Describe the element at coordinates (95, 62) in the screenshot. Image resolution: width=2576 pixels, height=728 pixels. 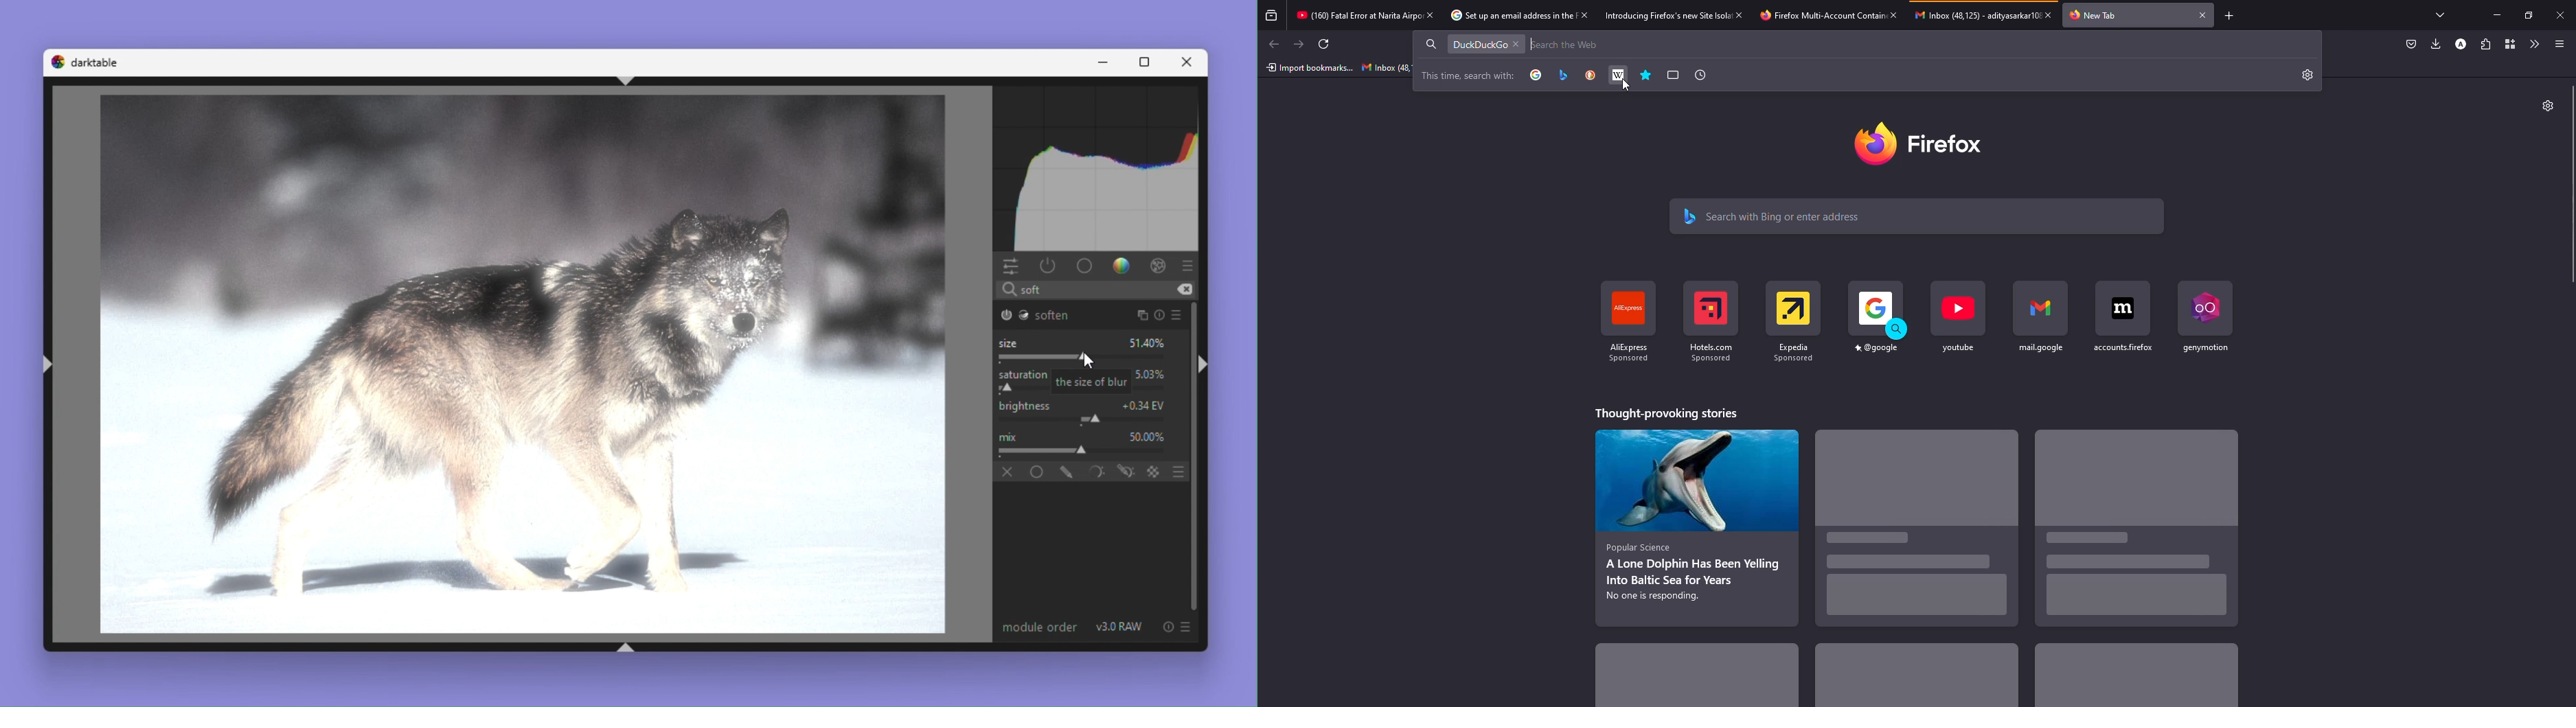
I see `Dark table logo` at that location.